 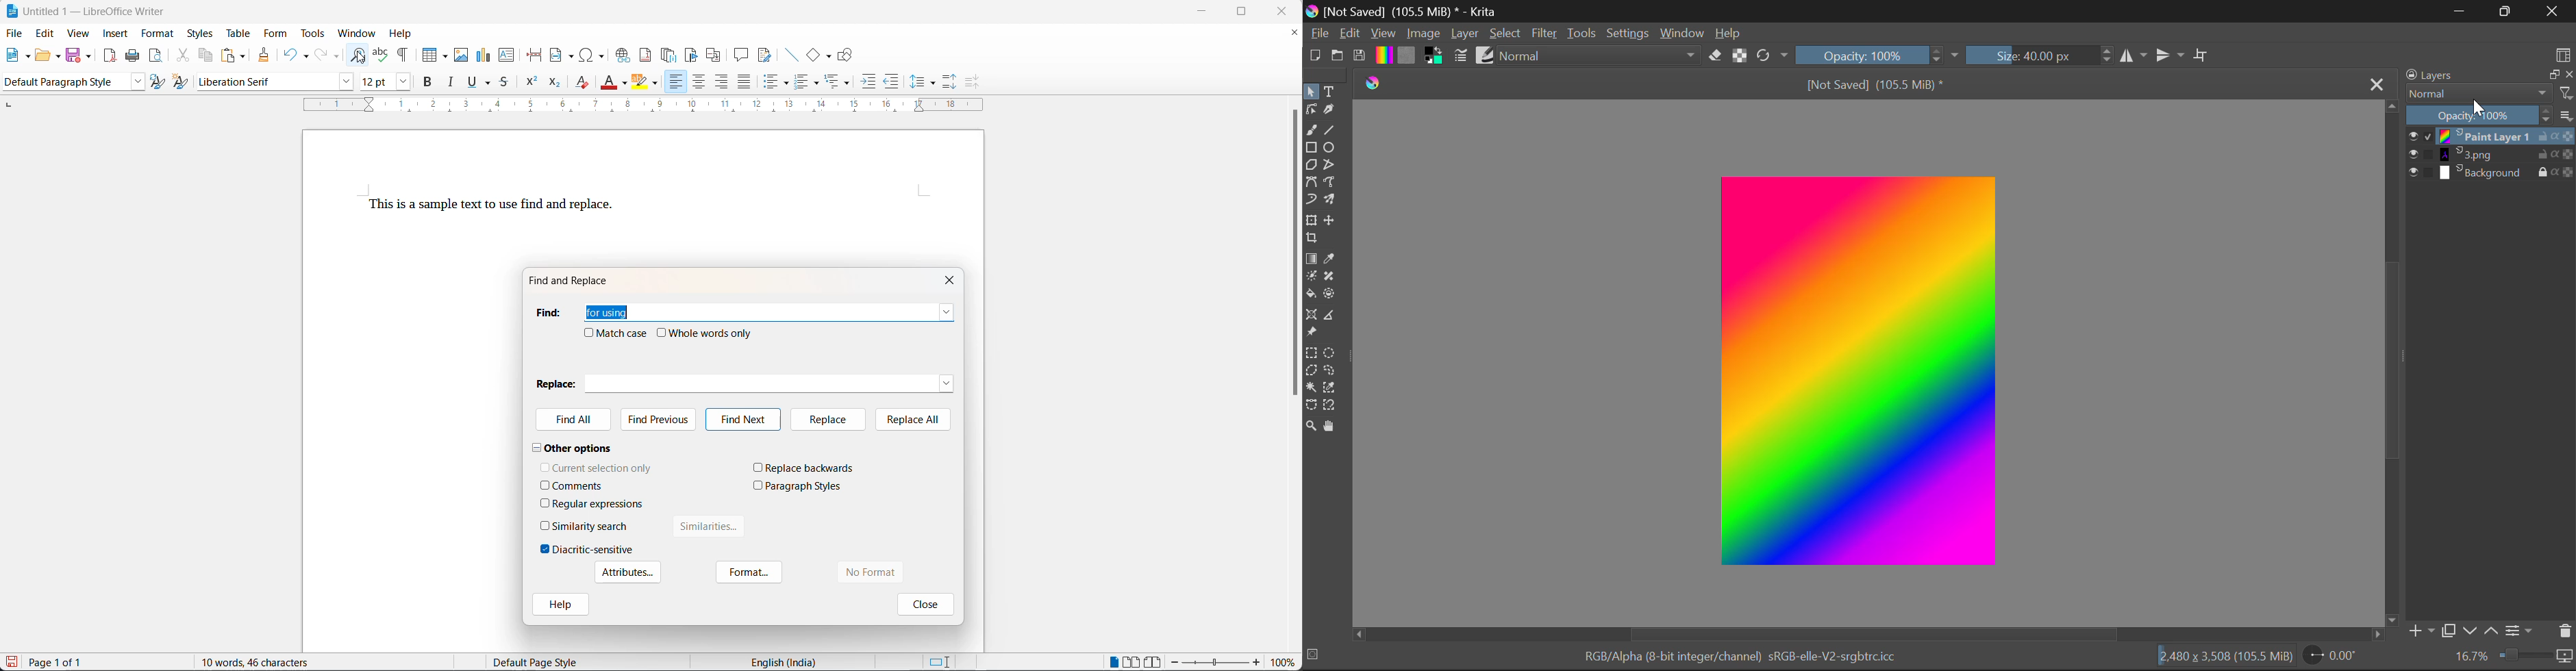 What do you see at coordinates (110, 55) in the screenshot?
I see `export as pdf` at bounding box center [110, 55].